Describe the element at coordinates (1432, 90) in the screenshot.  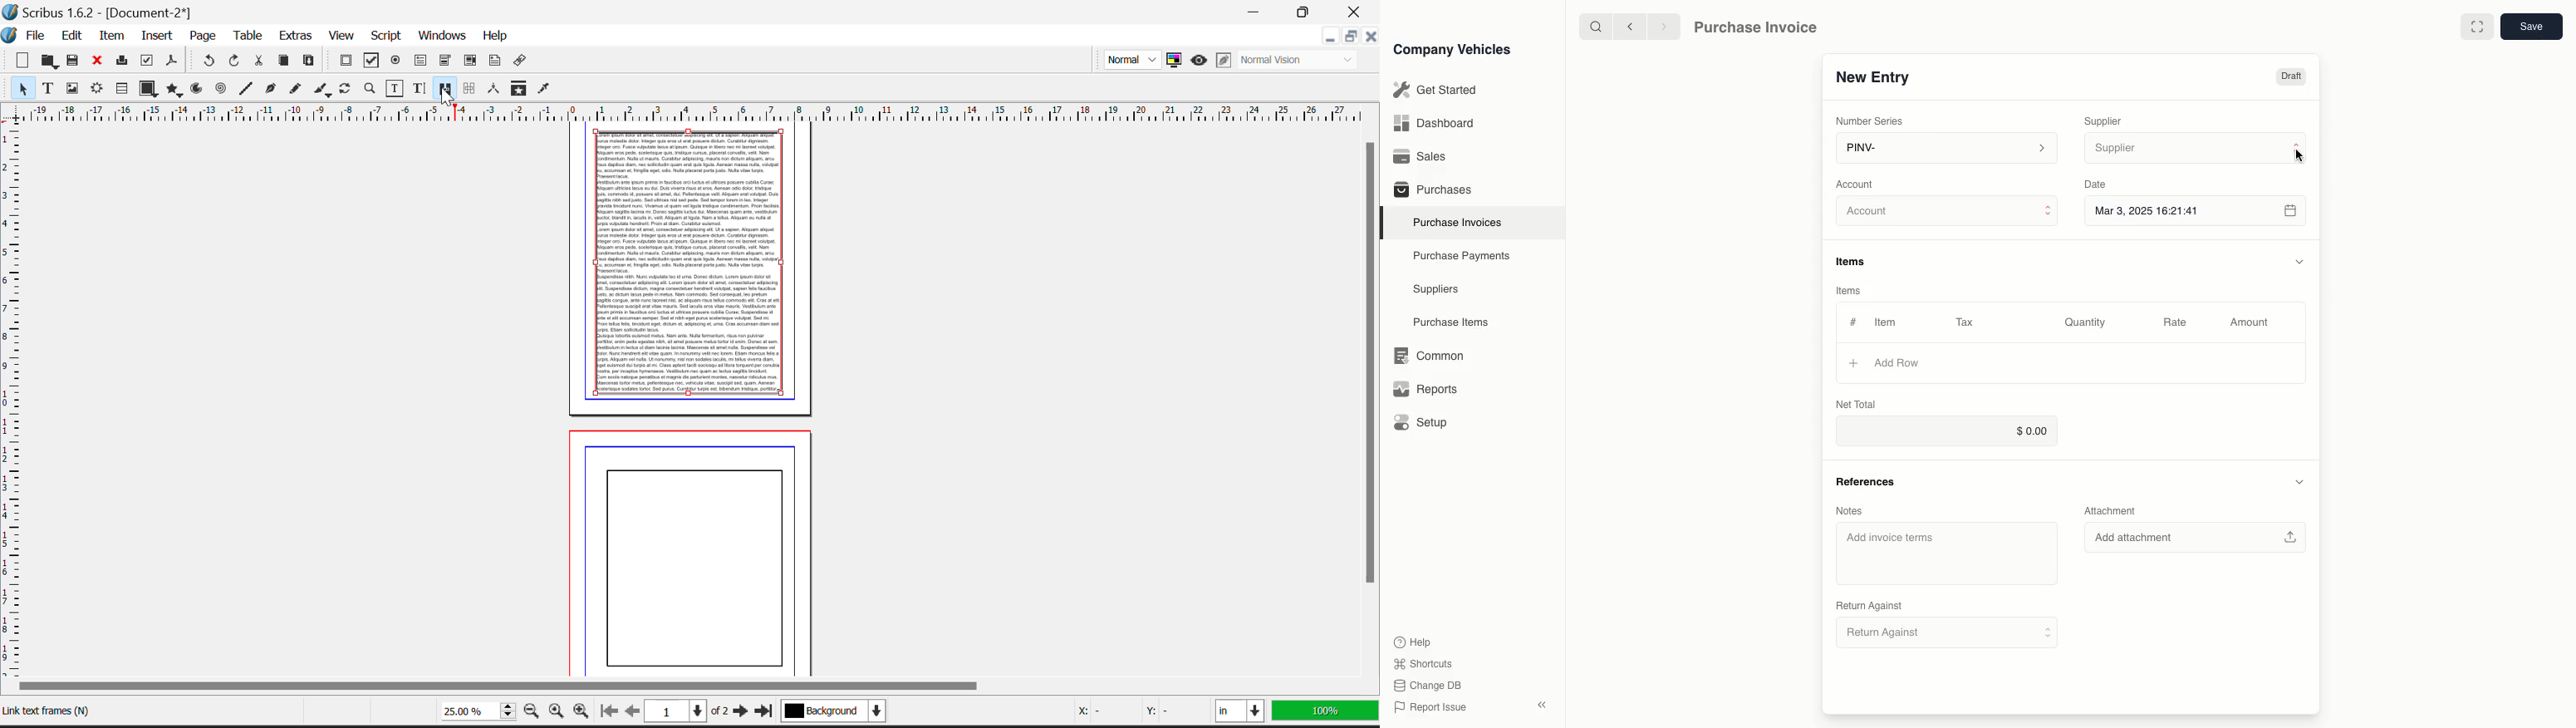
I see `Get Started` at that location.